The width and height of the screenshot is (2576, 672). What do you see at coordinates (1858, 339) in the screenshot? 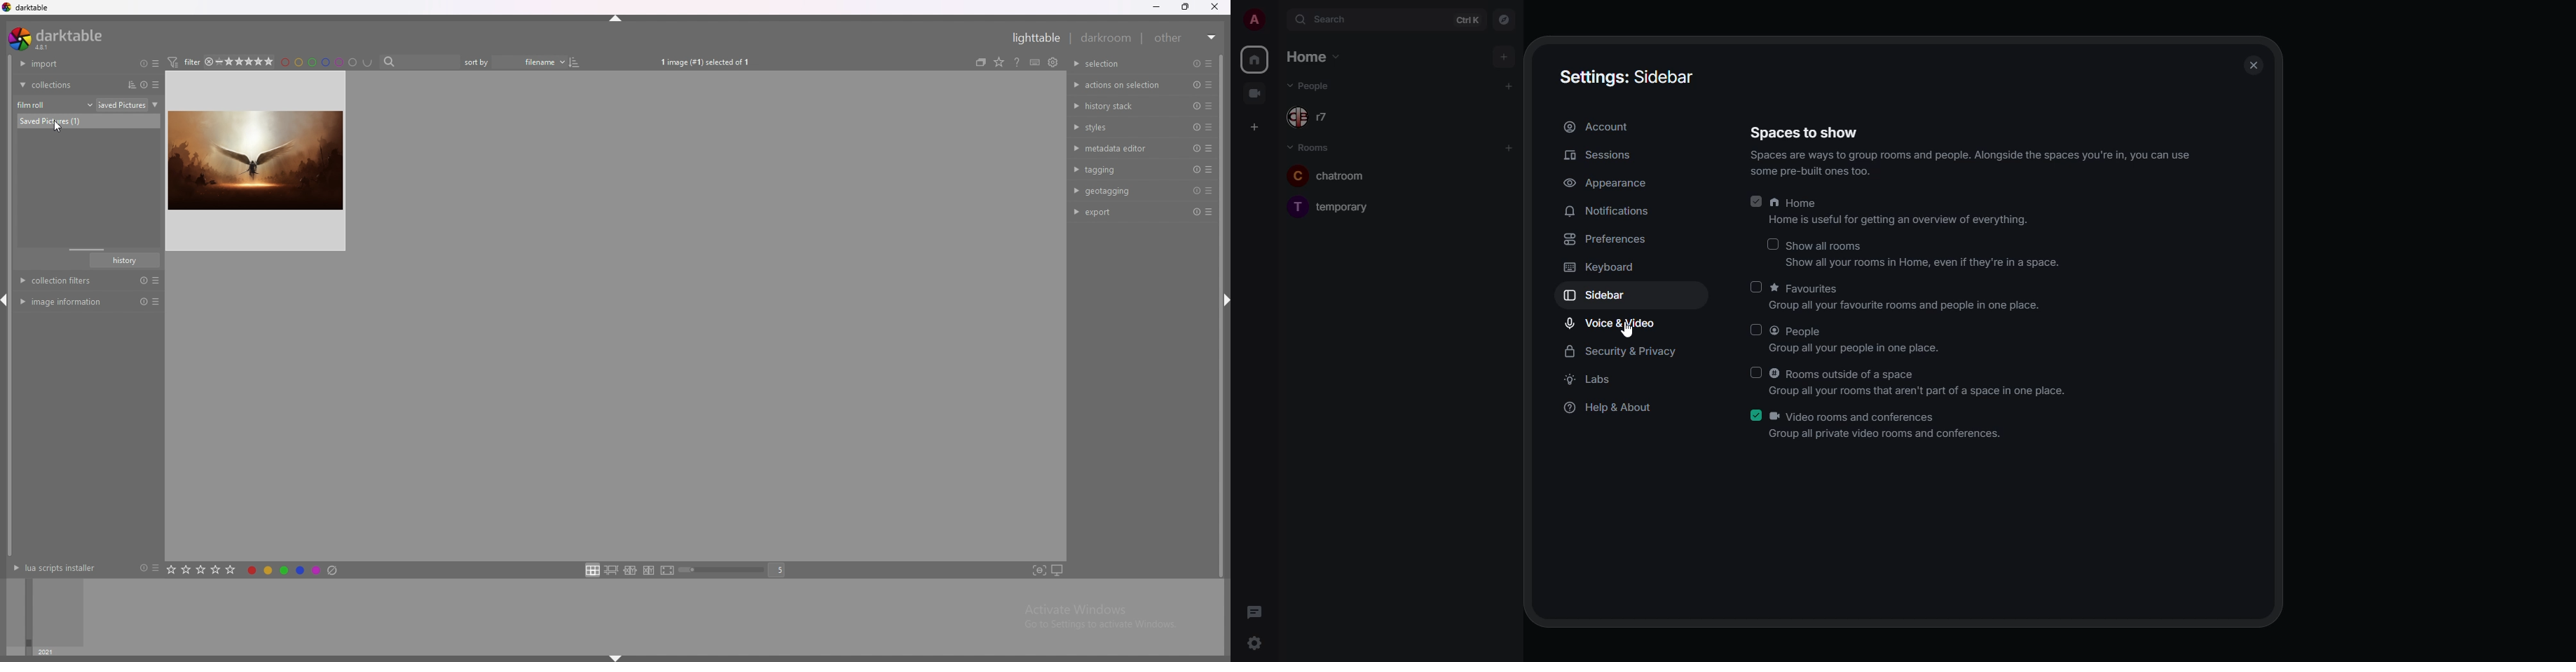
I see `people` at bounding box center [1858, 339].